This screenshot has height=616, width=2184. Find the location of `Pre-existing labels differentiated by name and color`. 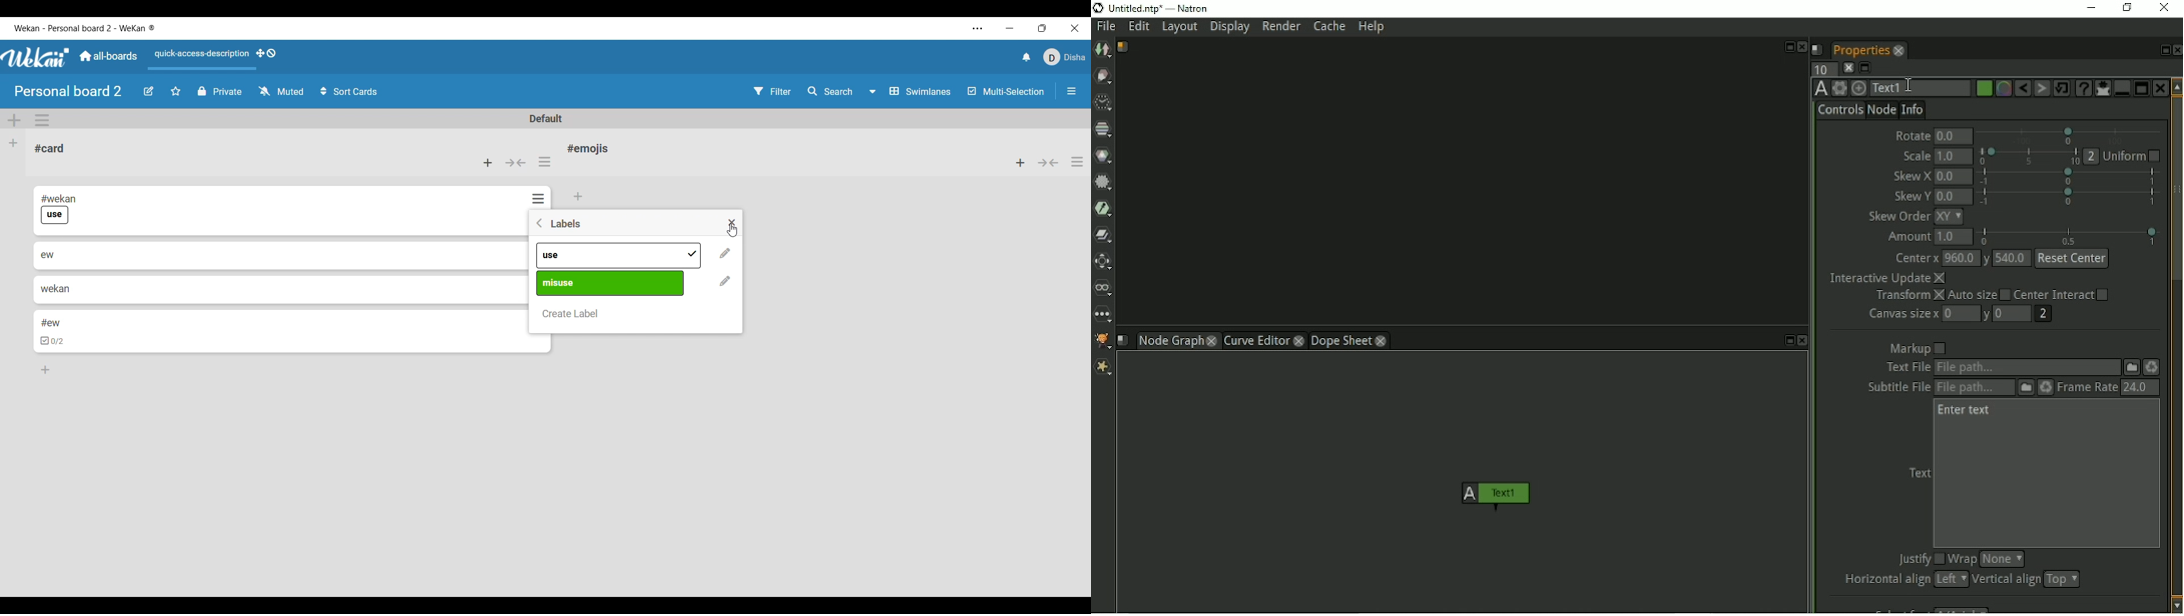

Pre-existing labels differentiated by name and color is located at coordinates (611, 255).